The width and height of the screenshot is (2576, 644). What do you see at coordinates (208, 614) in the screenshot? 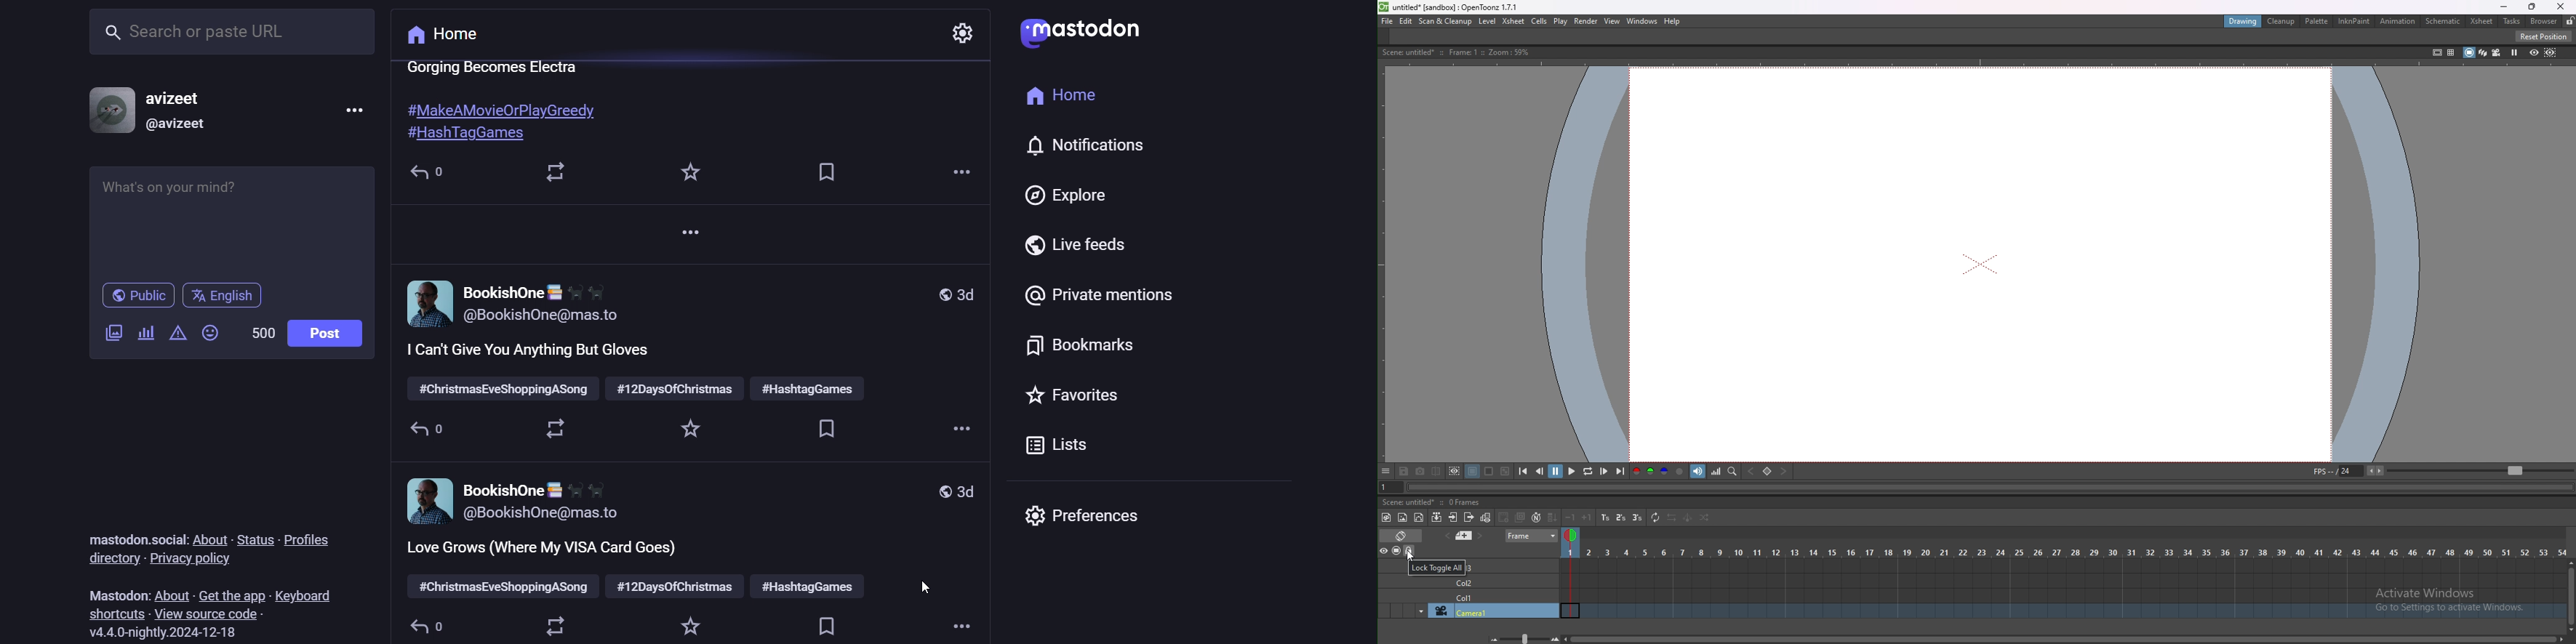
I see `source code` at bounding box center [208, 614].